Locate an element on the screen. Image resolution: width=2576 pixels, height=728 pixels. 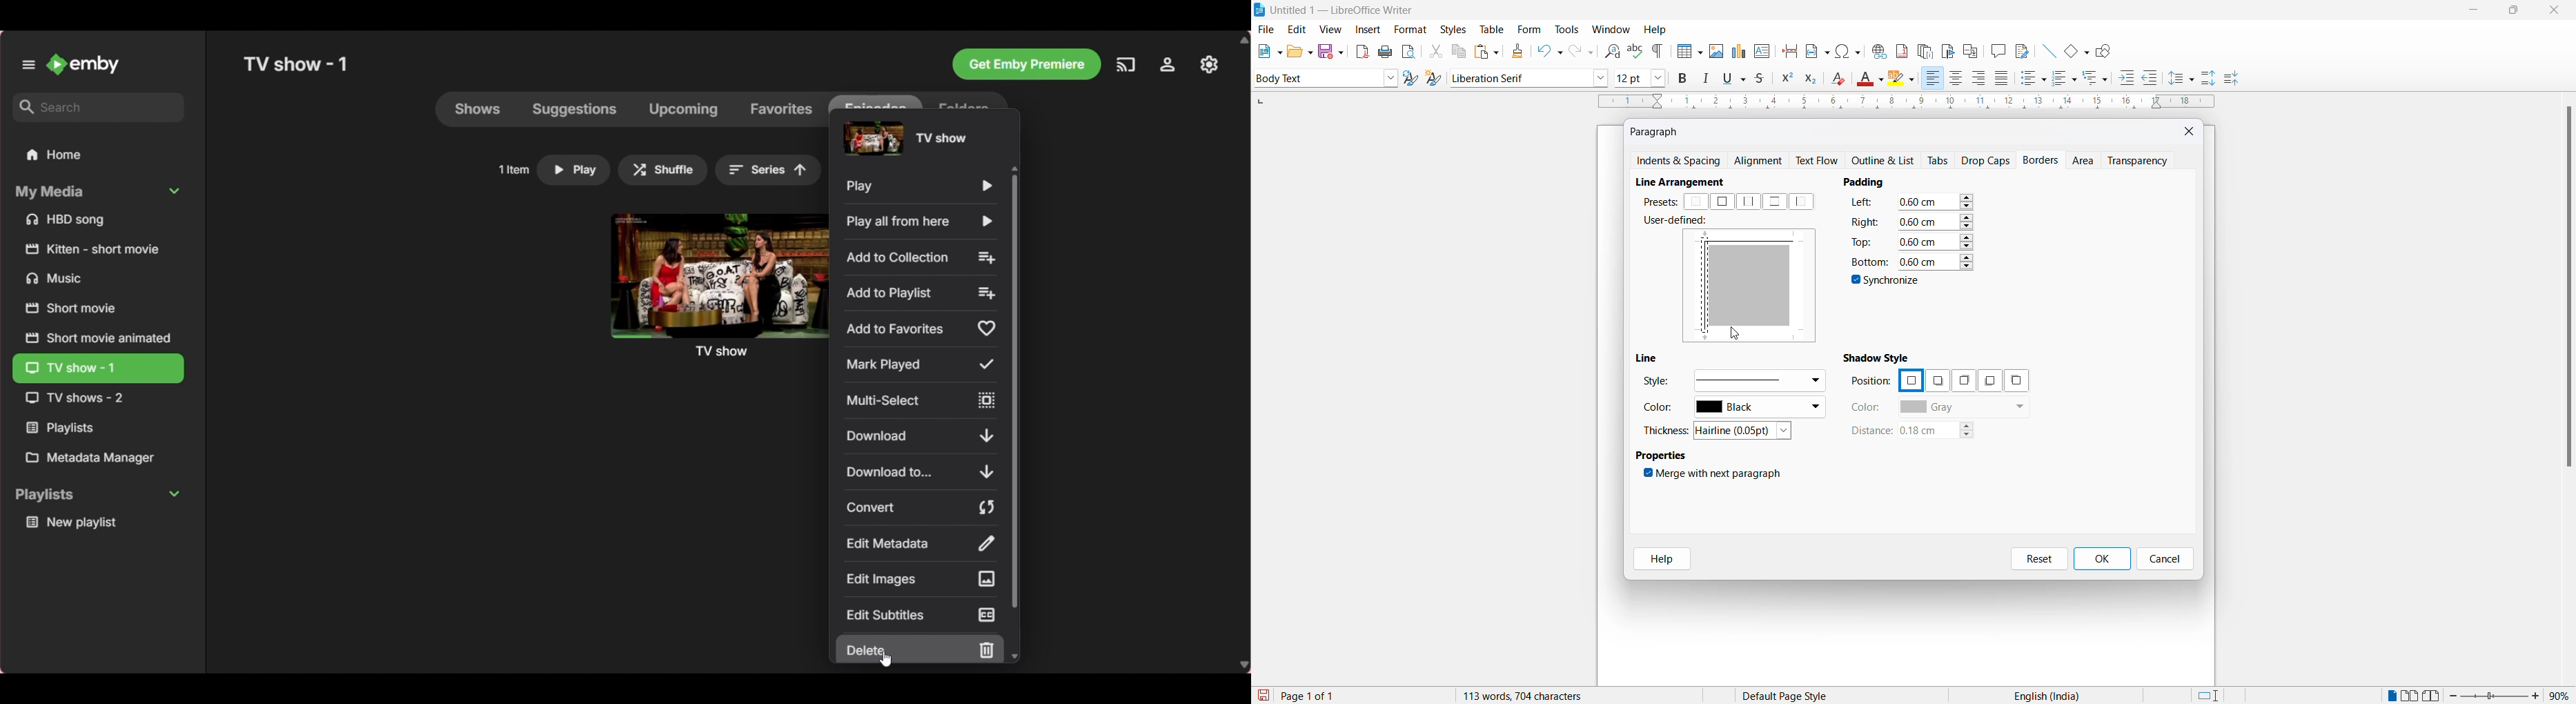
bold is located at coordinates (1683, 79).